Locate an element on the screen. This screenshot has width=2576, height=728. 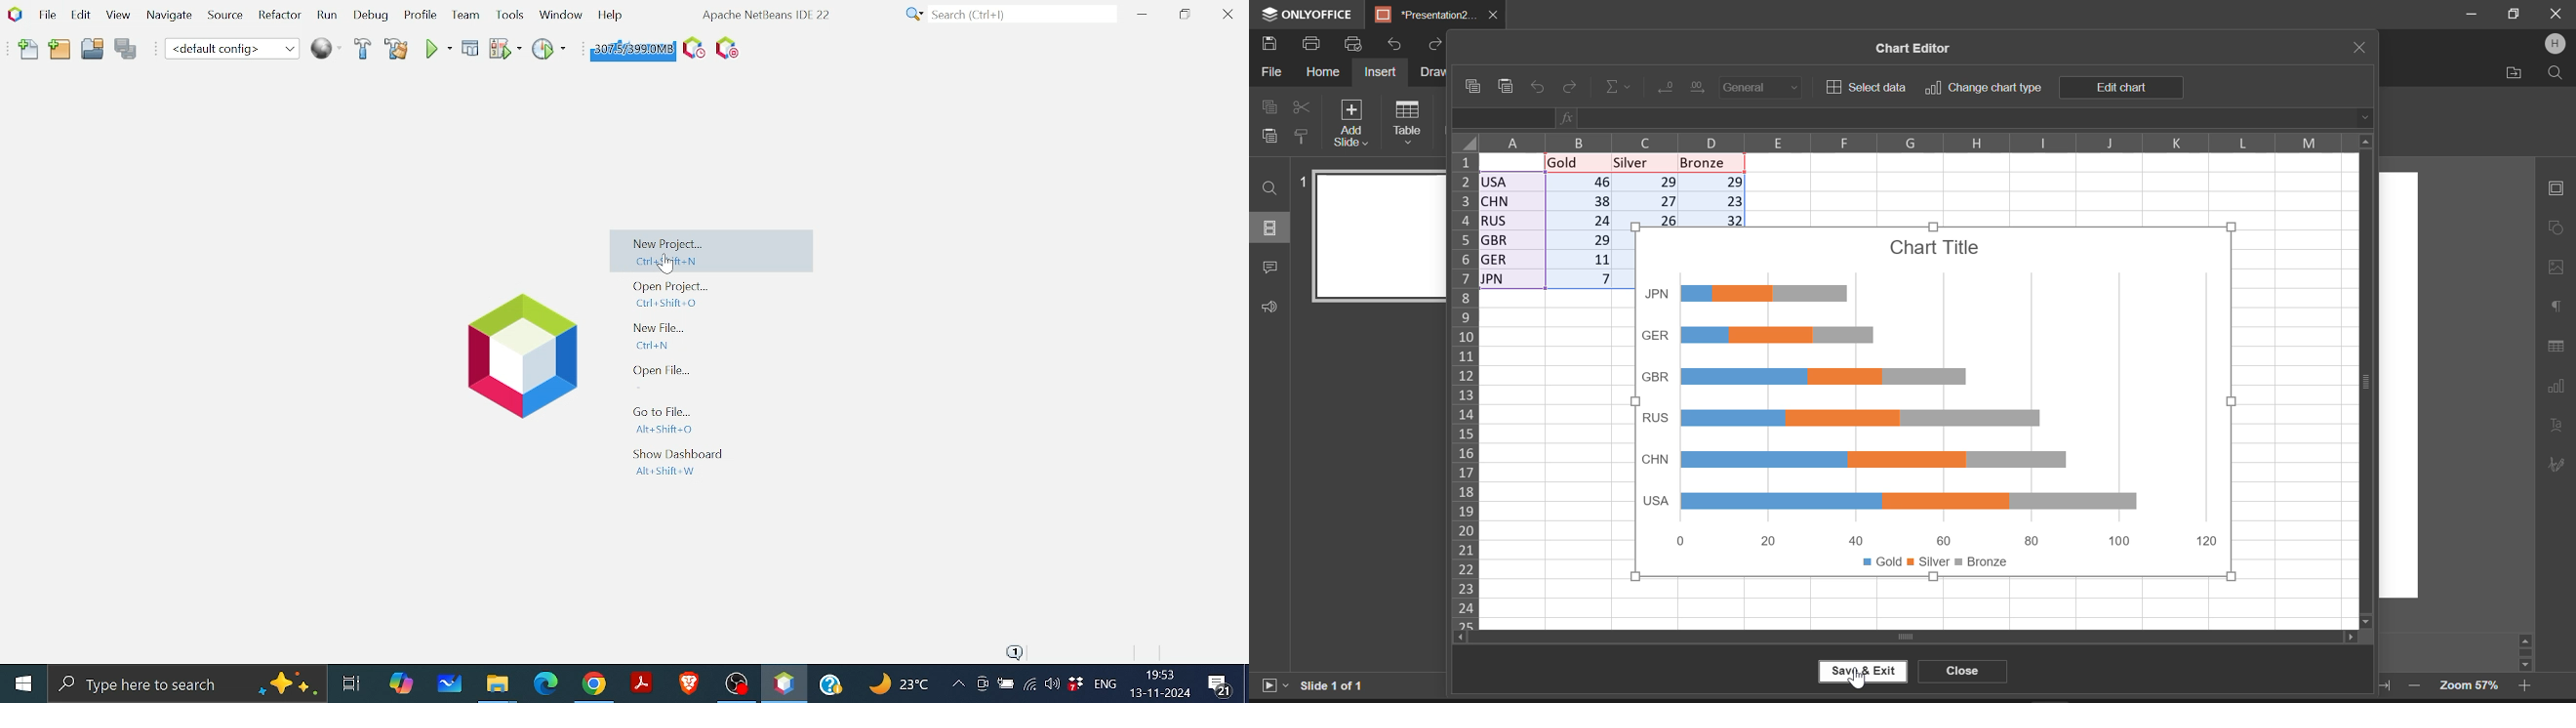
Chart Editor is located at coordinates (1916, 47).